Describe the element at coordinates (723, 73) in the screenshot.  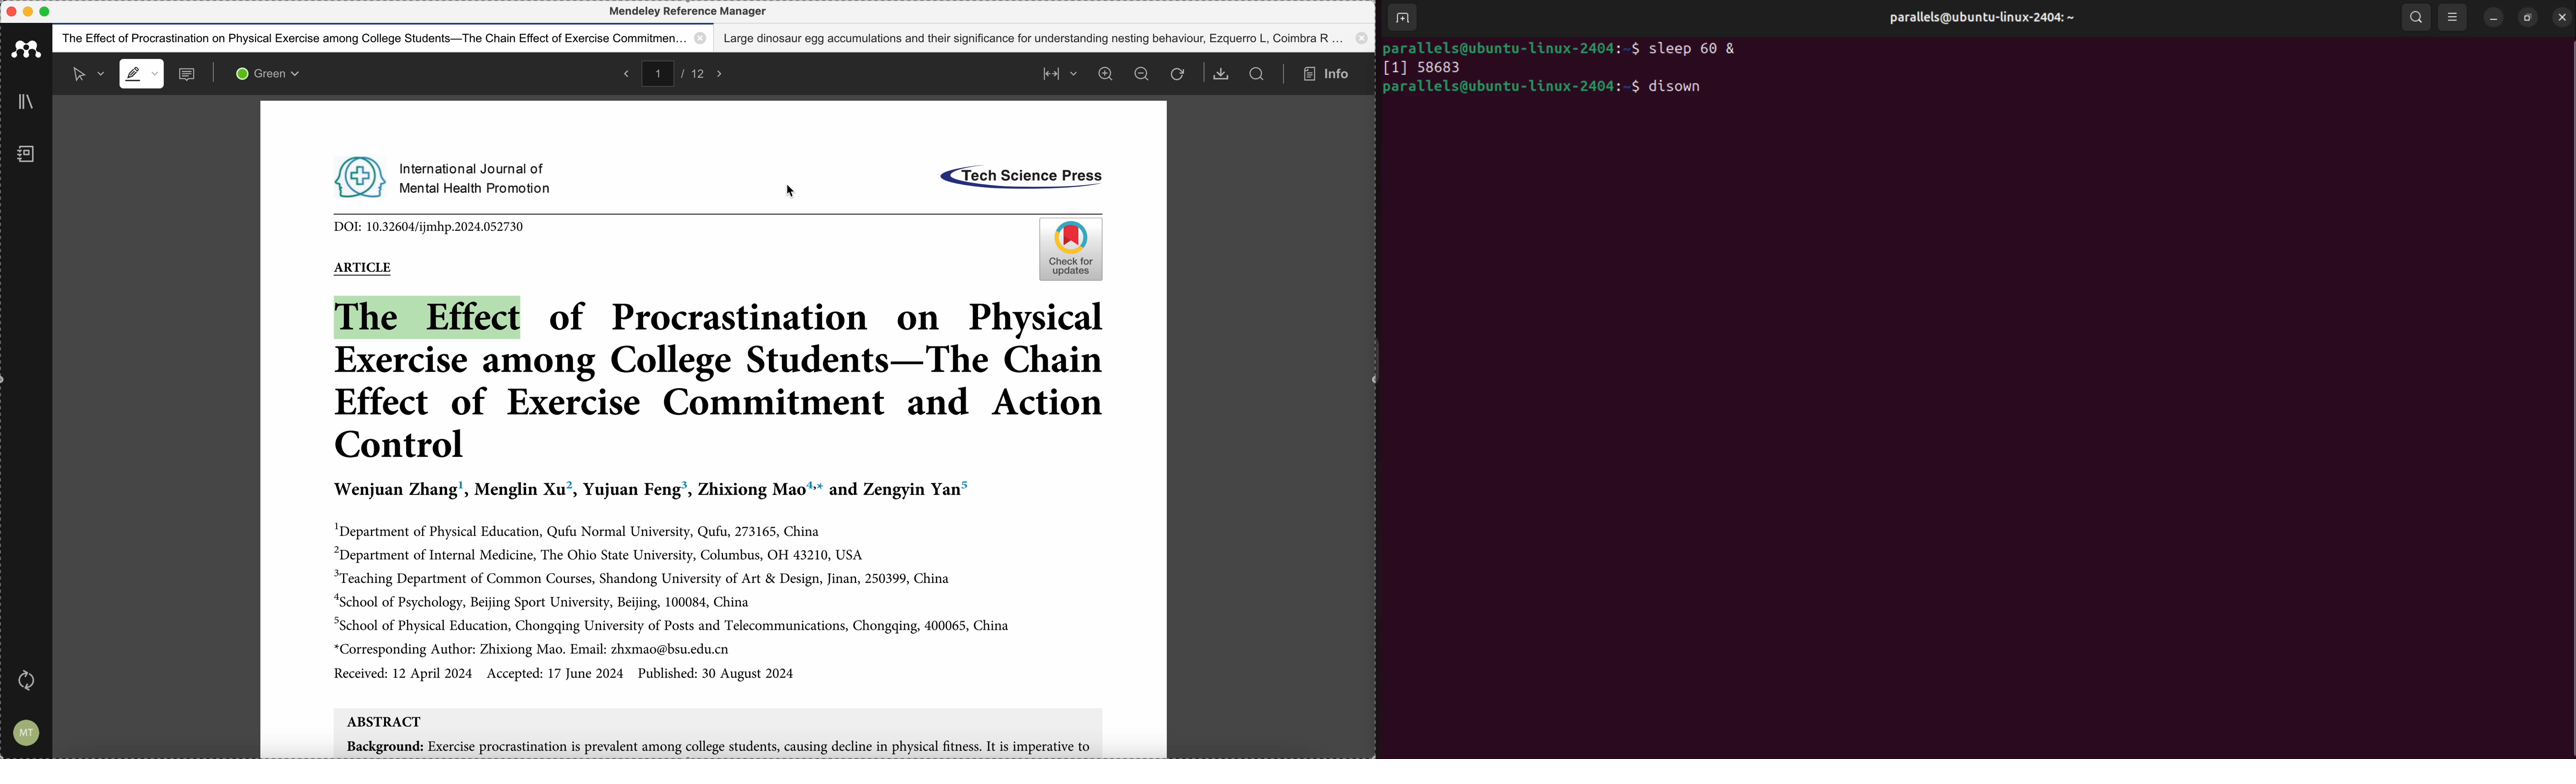
I see `foward` at that location.